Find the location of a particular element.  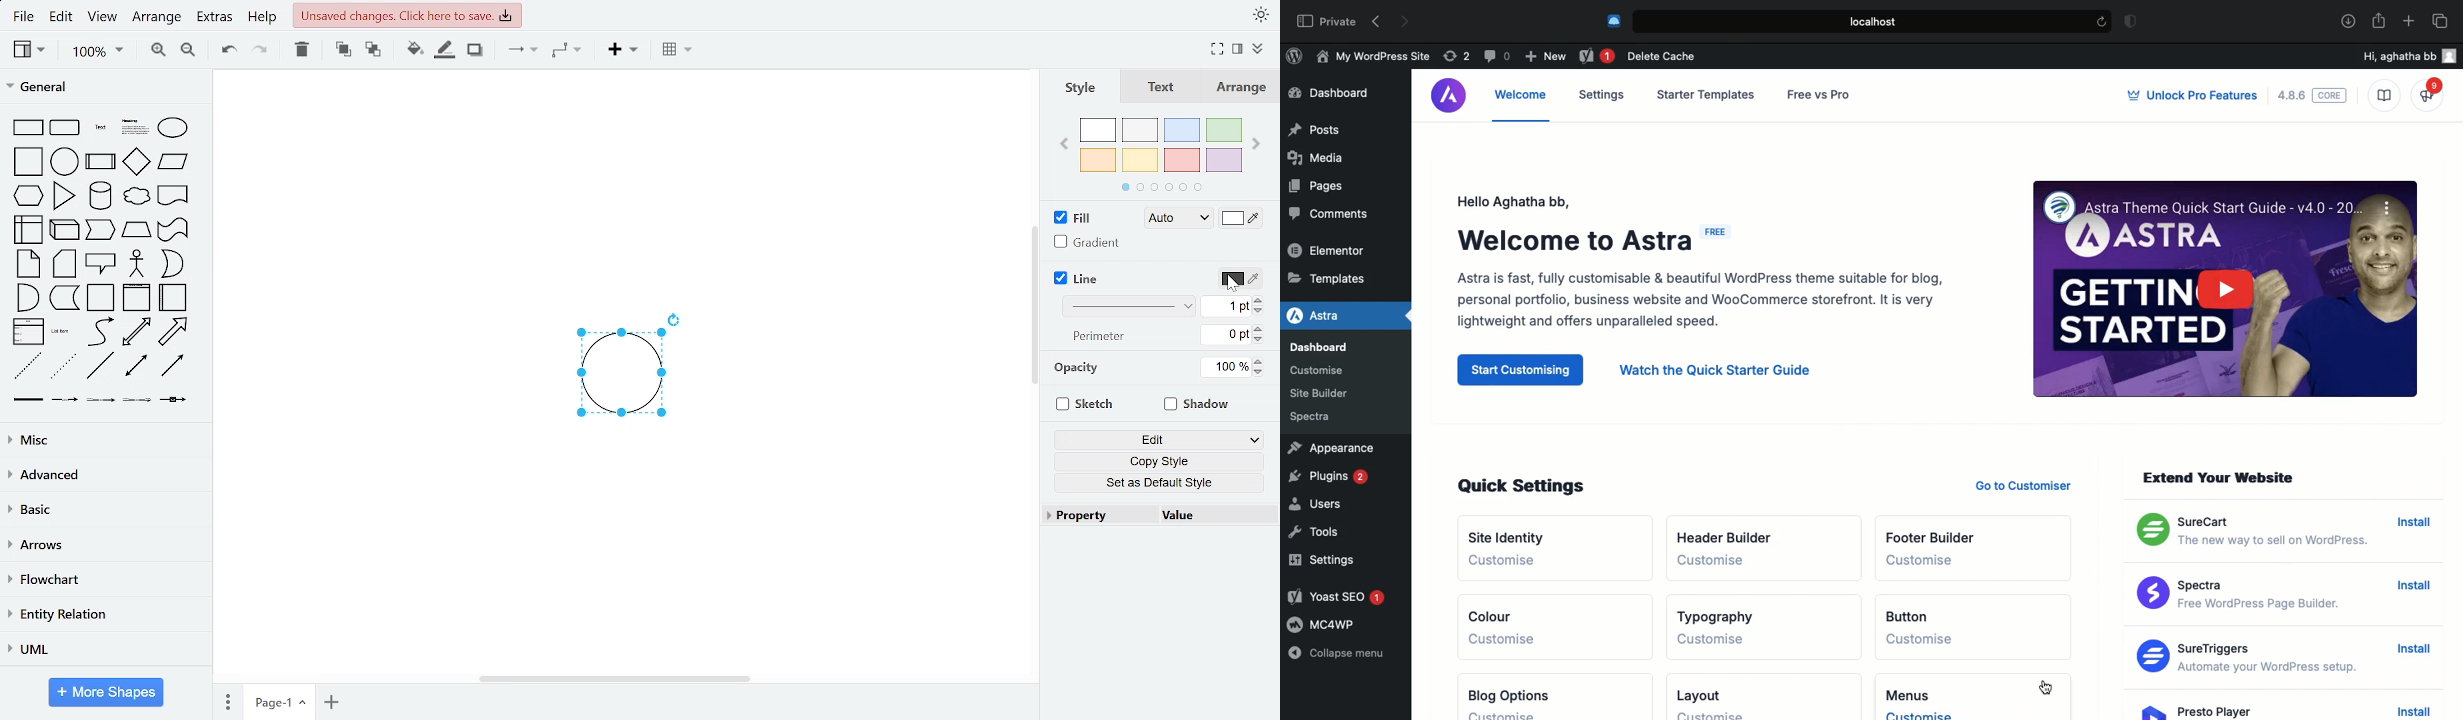

square is located at coordinates (30, 162).